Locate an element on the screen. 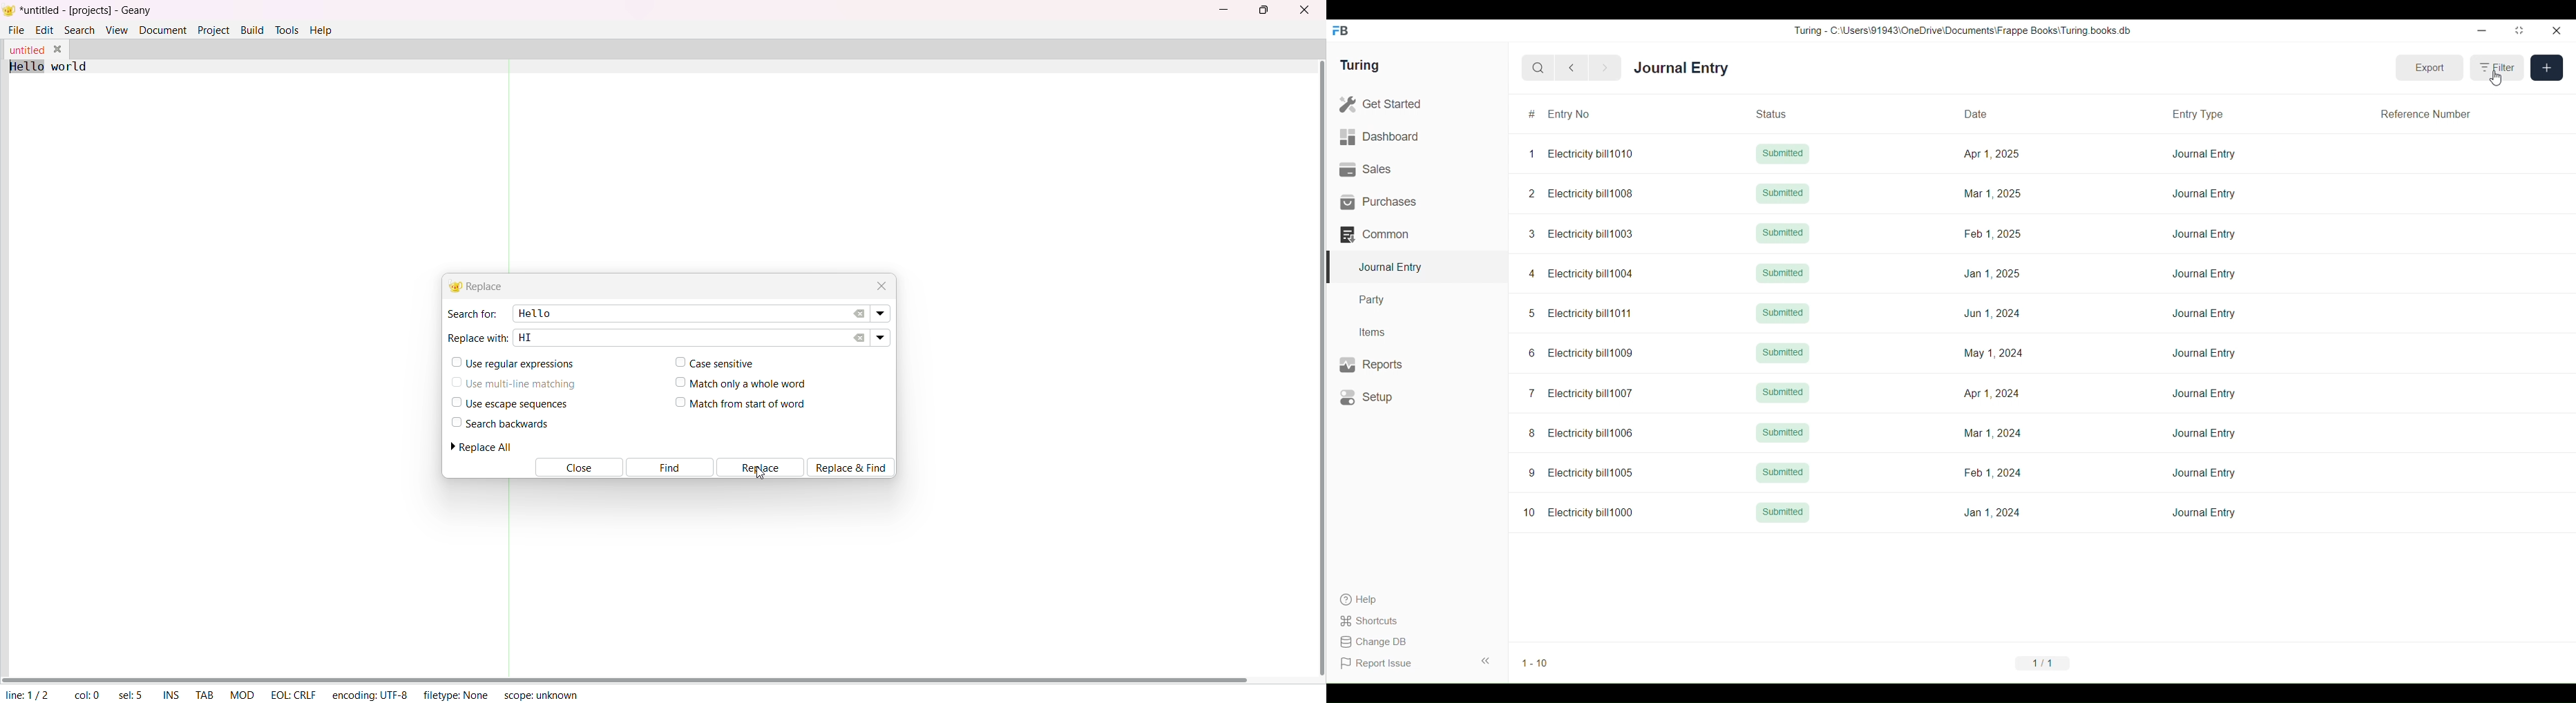  Next is located at coordinates (1605, 68).